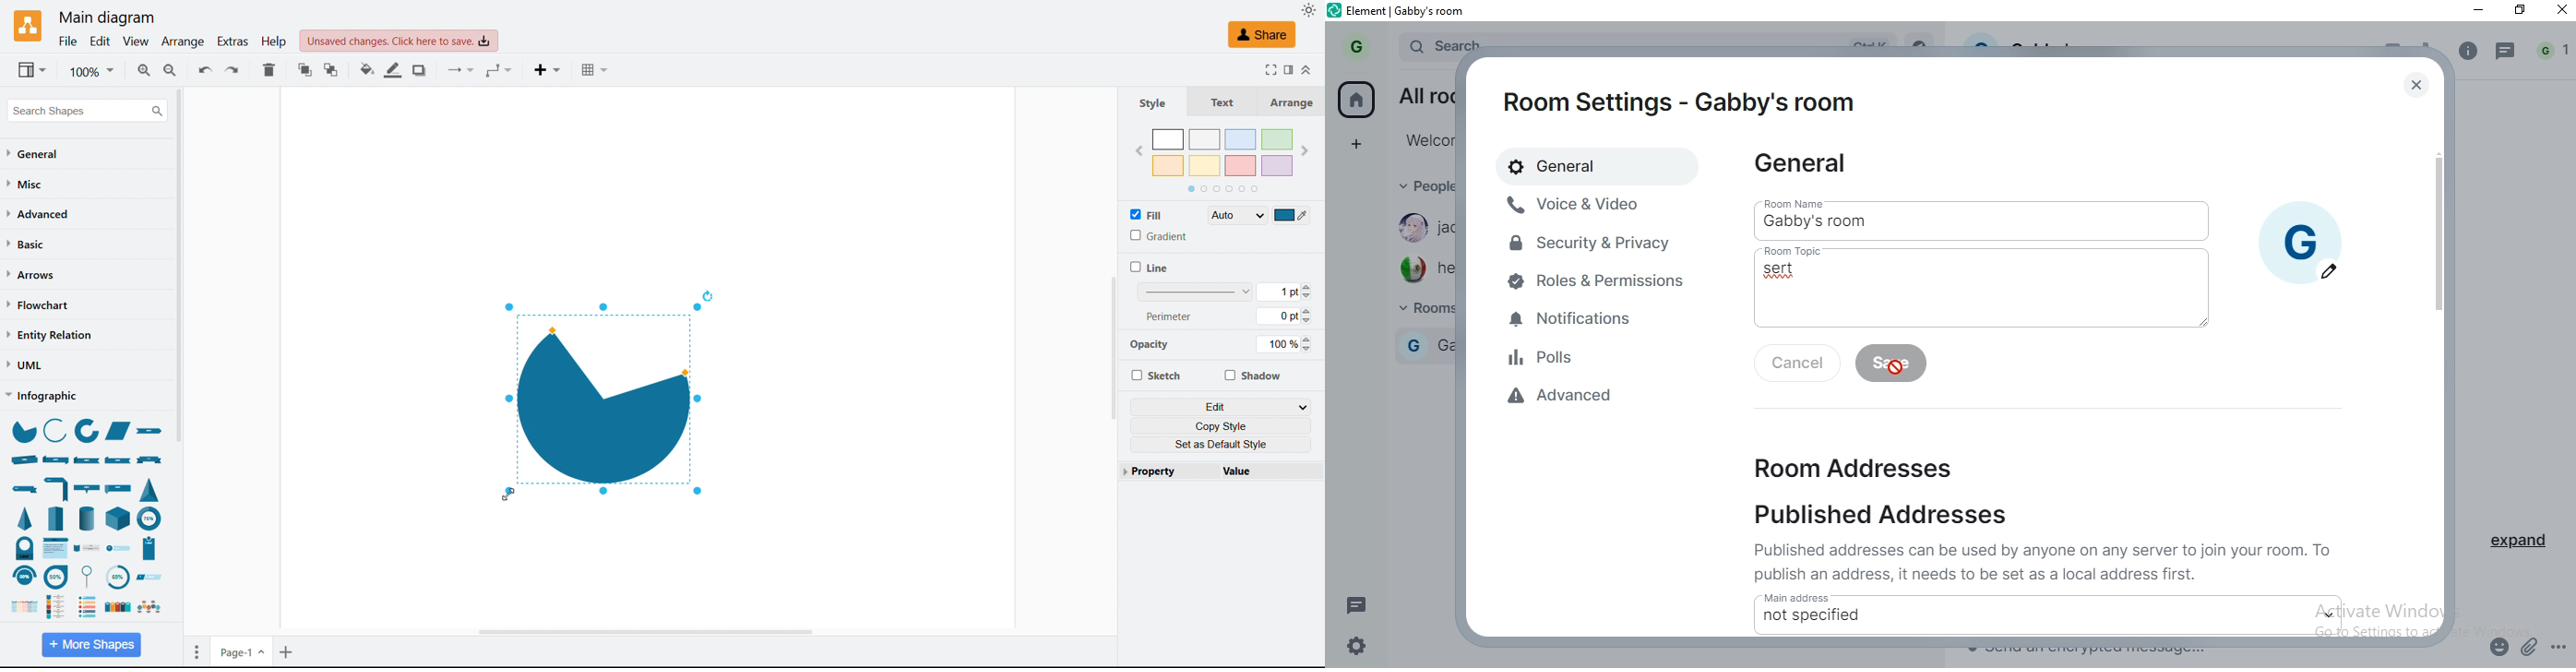 The width and height of the screenshot is (2576, 672). Describe the element at coordinates (232, 70) in the screenshot. I see `Redo ` at that location.